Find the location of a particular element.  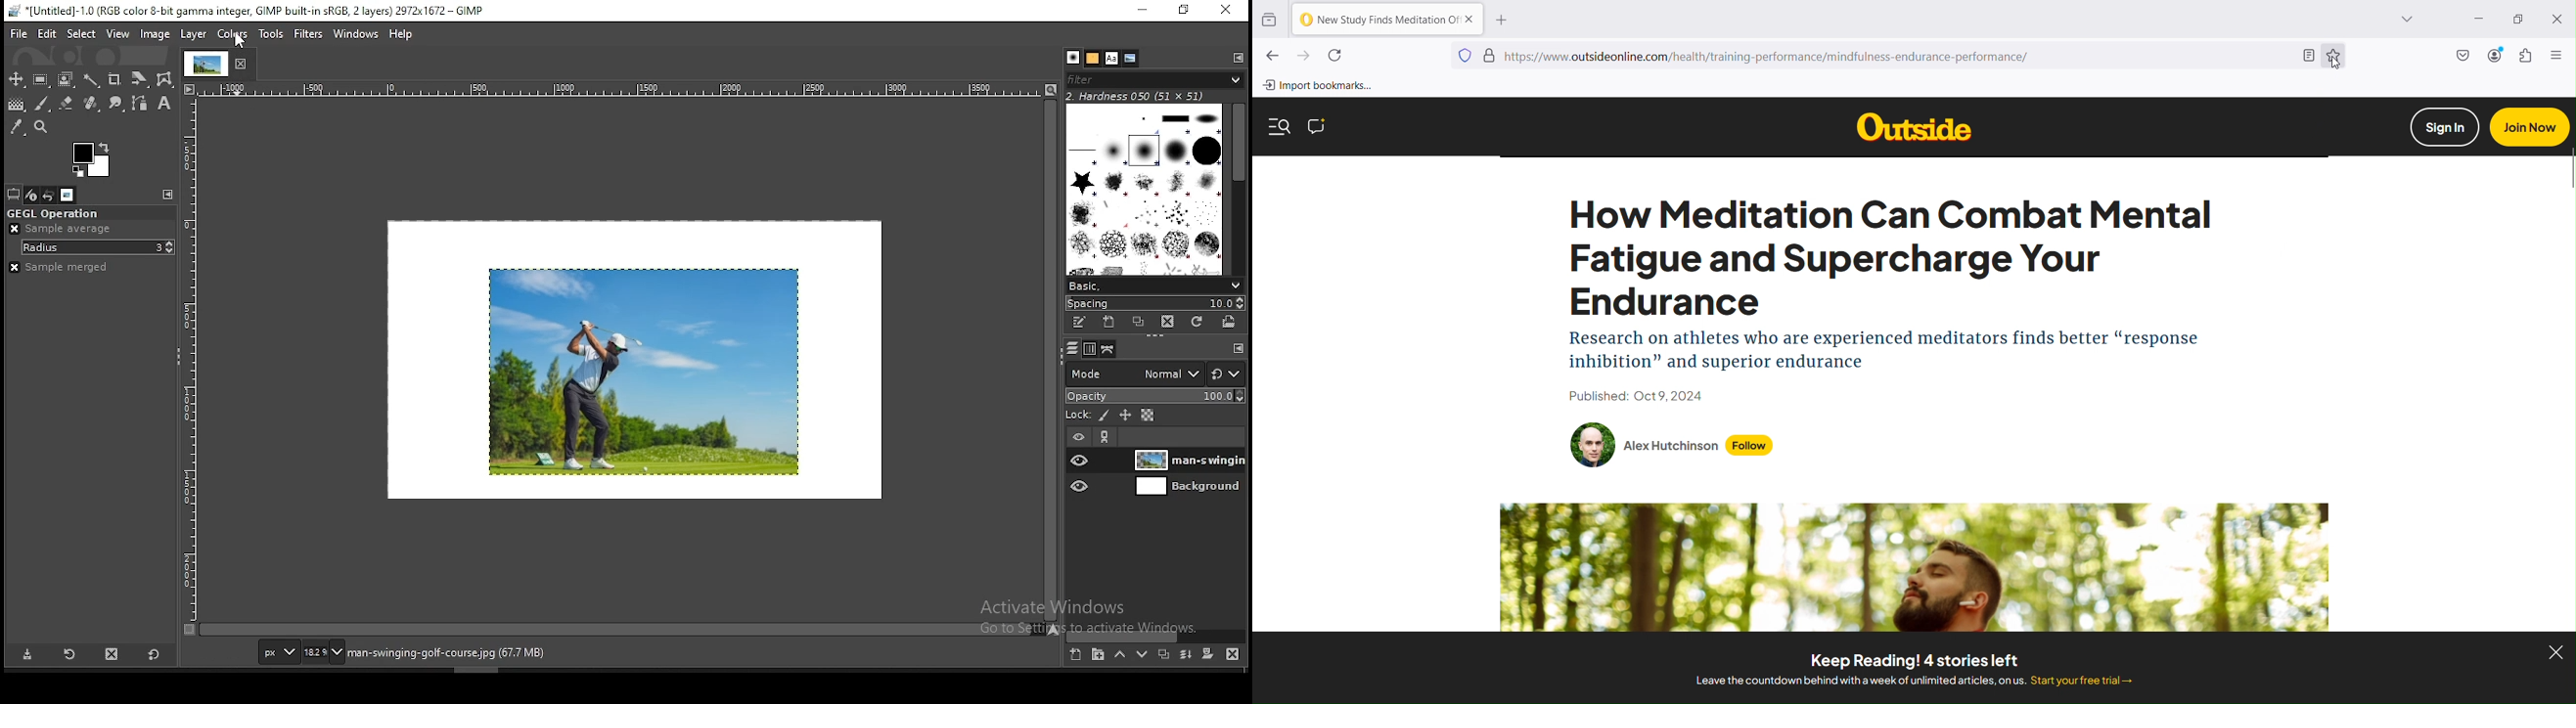

zoom status is located at coordinates (324, 652).